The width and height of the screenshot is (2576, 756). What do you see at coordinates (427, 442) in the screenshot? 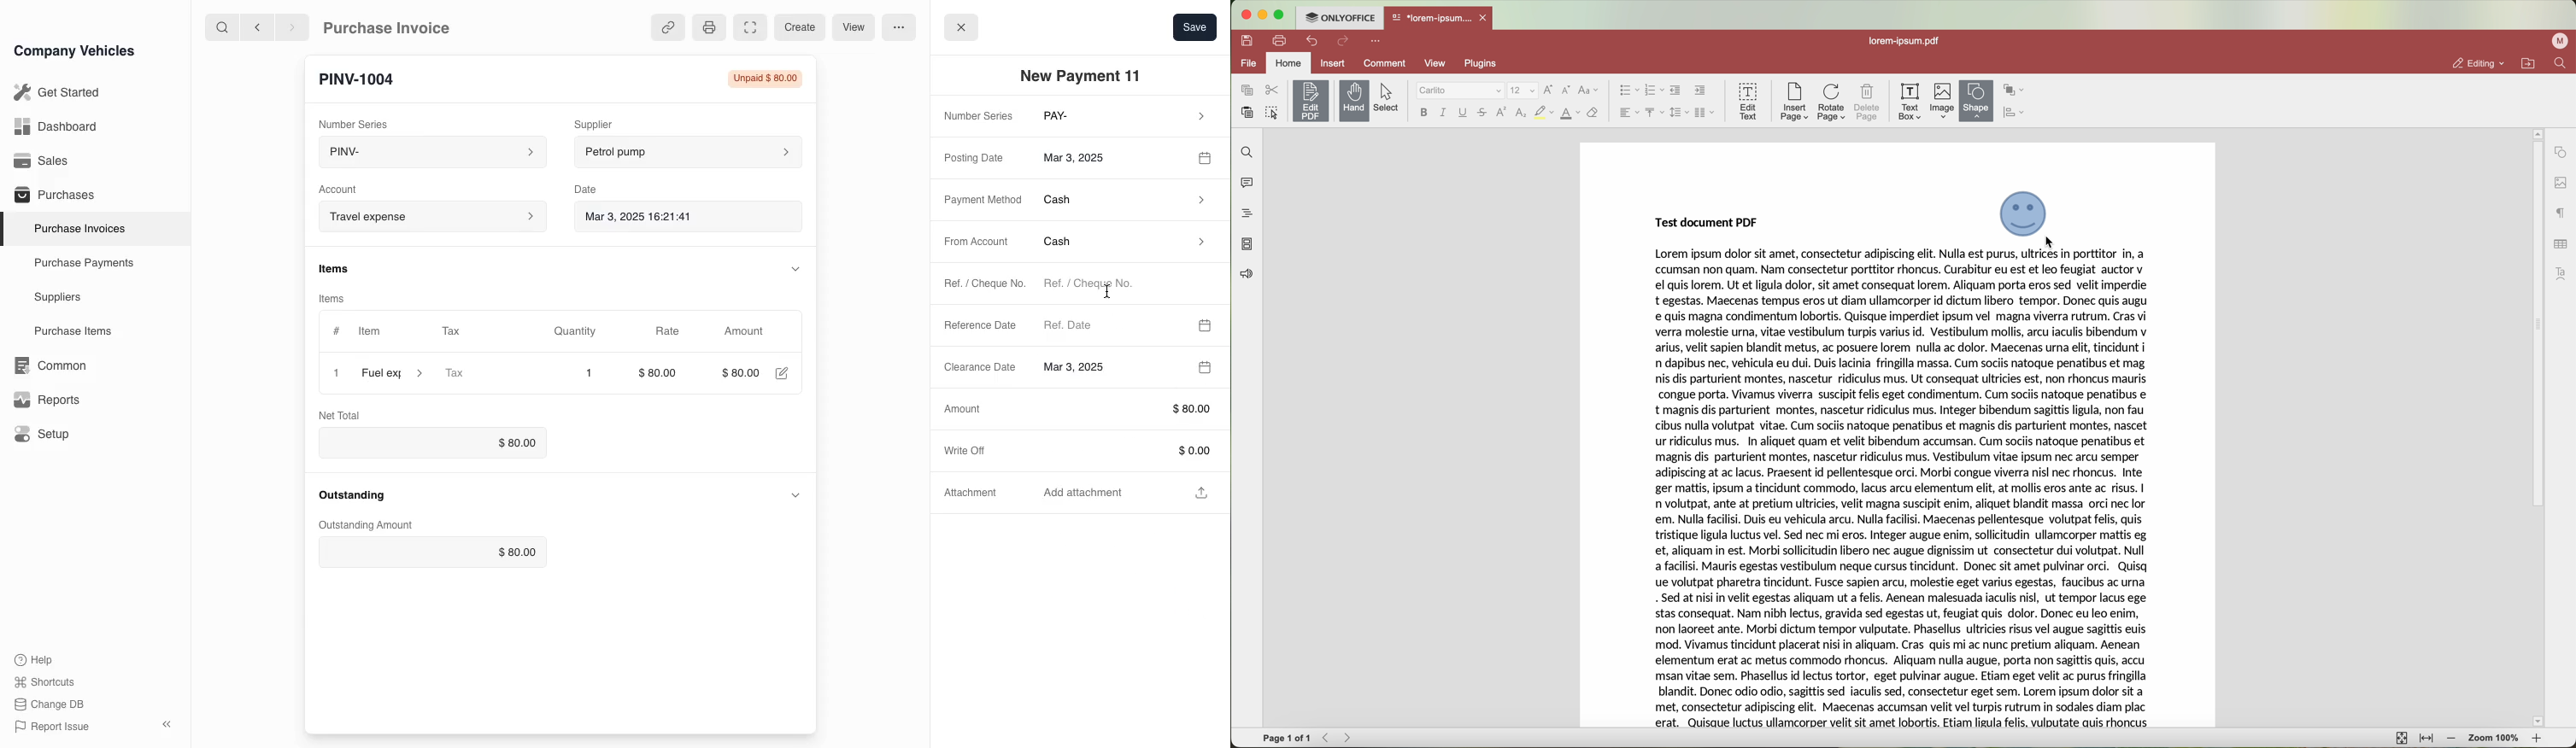
I see `$0.00` at bounding box center [427, 442].